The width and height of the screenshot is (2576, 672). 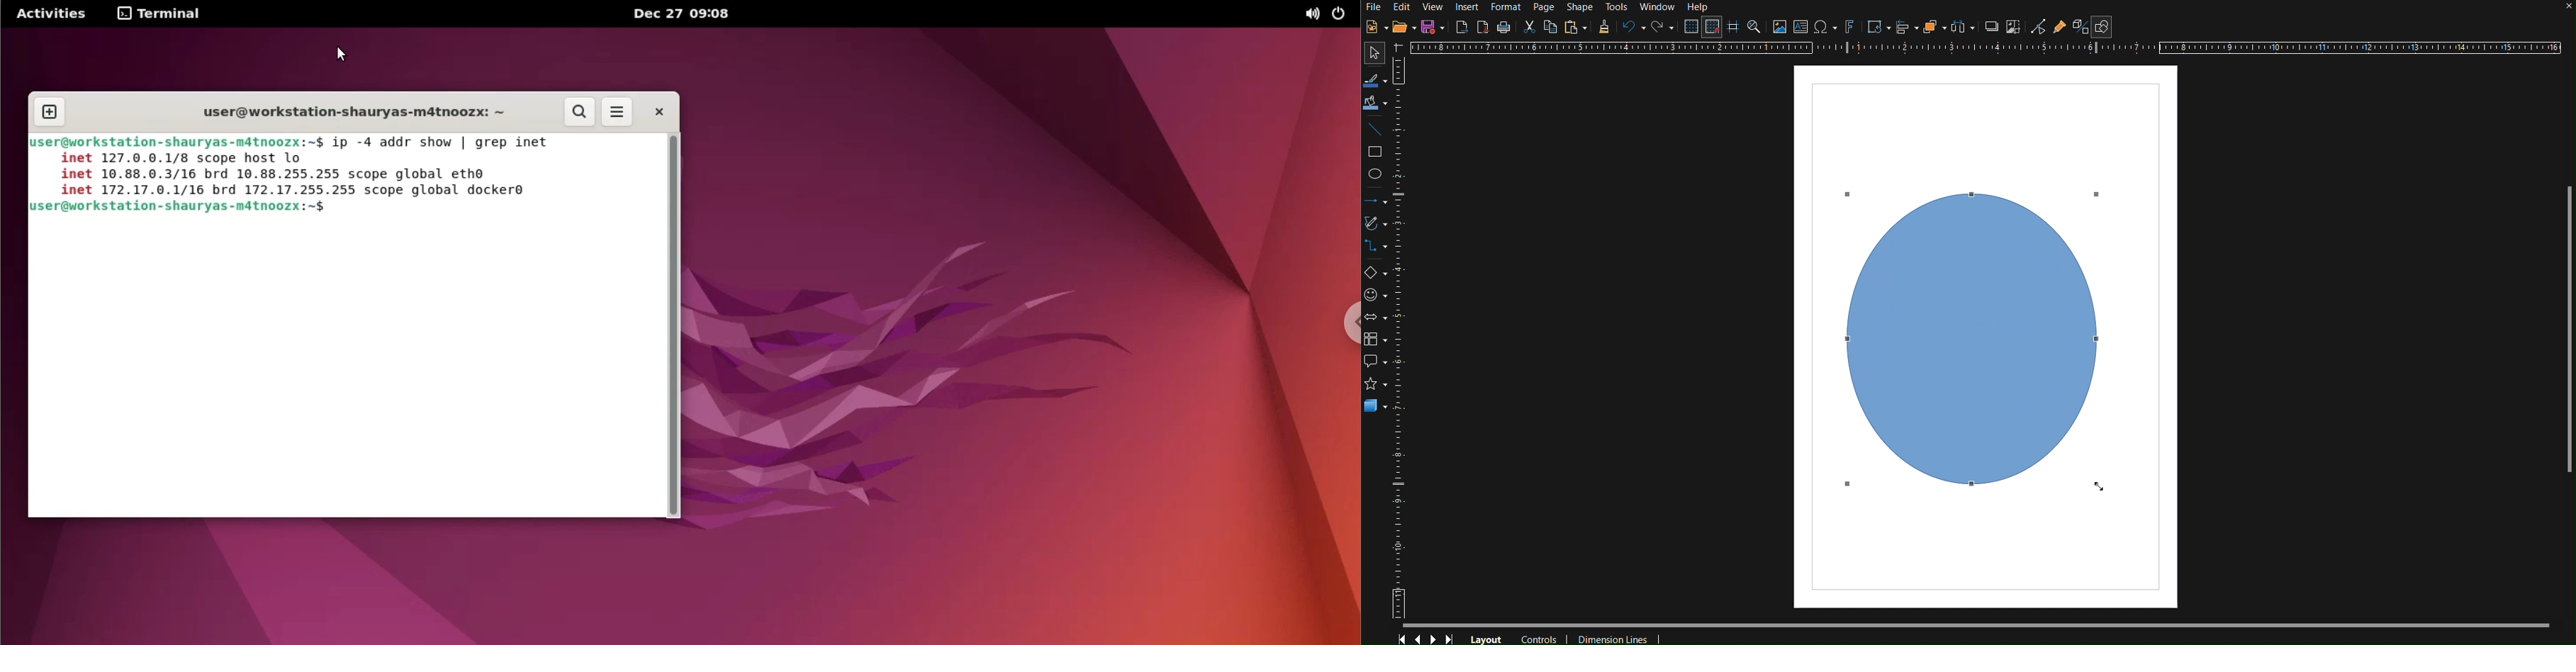 What do you see at coordinates (2038, 29) in the screenshot?
I see `Toggle Point Edit Mode` at bounding box center [2038, 29].